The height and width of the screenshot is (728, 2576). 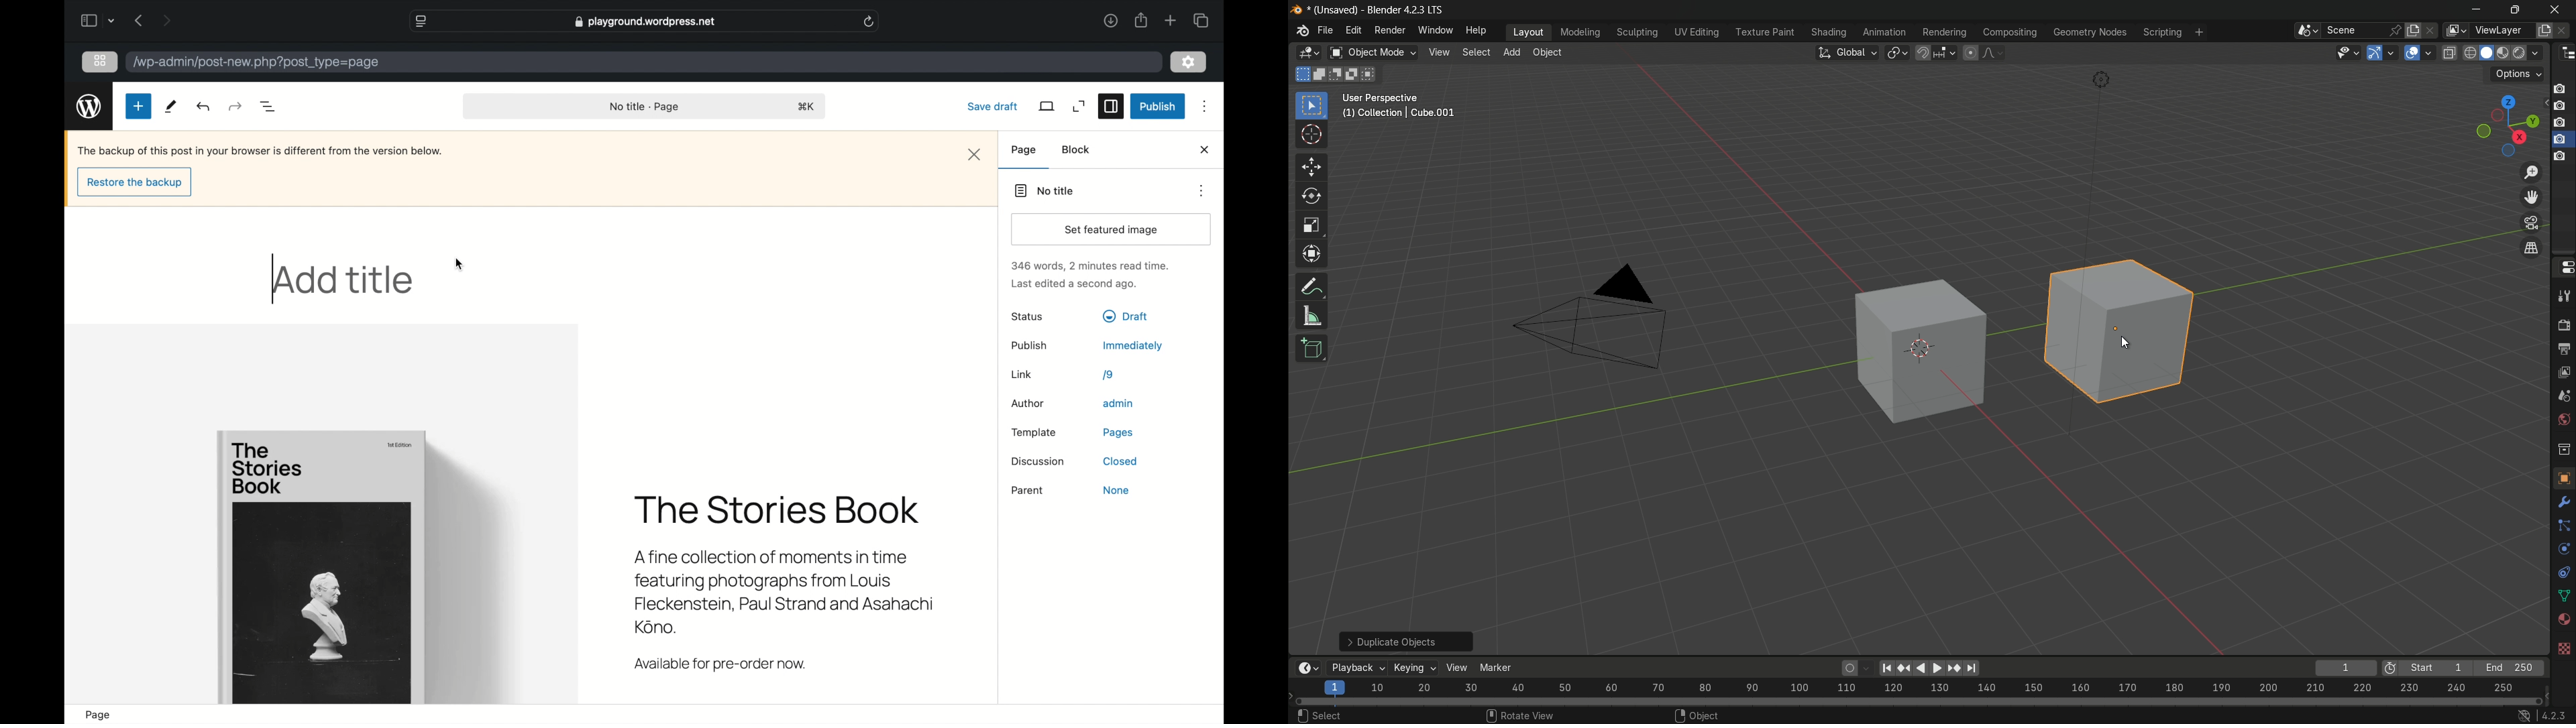 I want to click on active workspace, so click(x=2454, y=30).